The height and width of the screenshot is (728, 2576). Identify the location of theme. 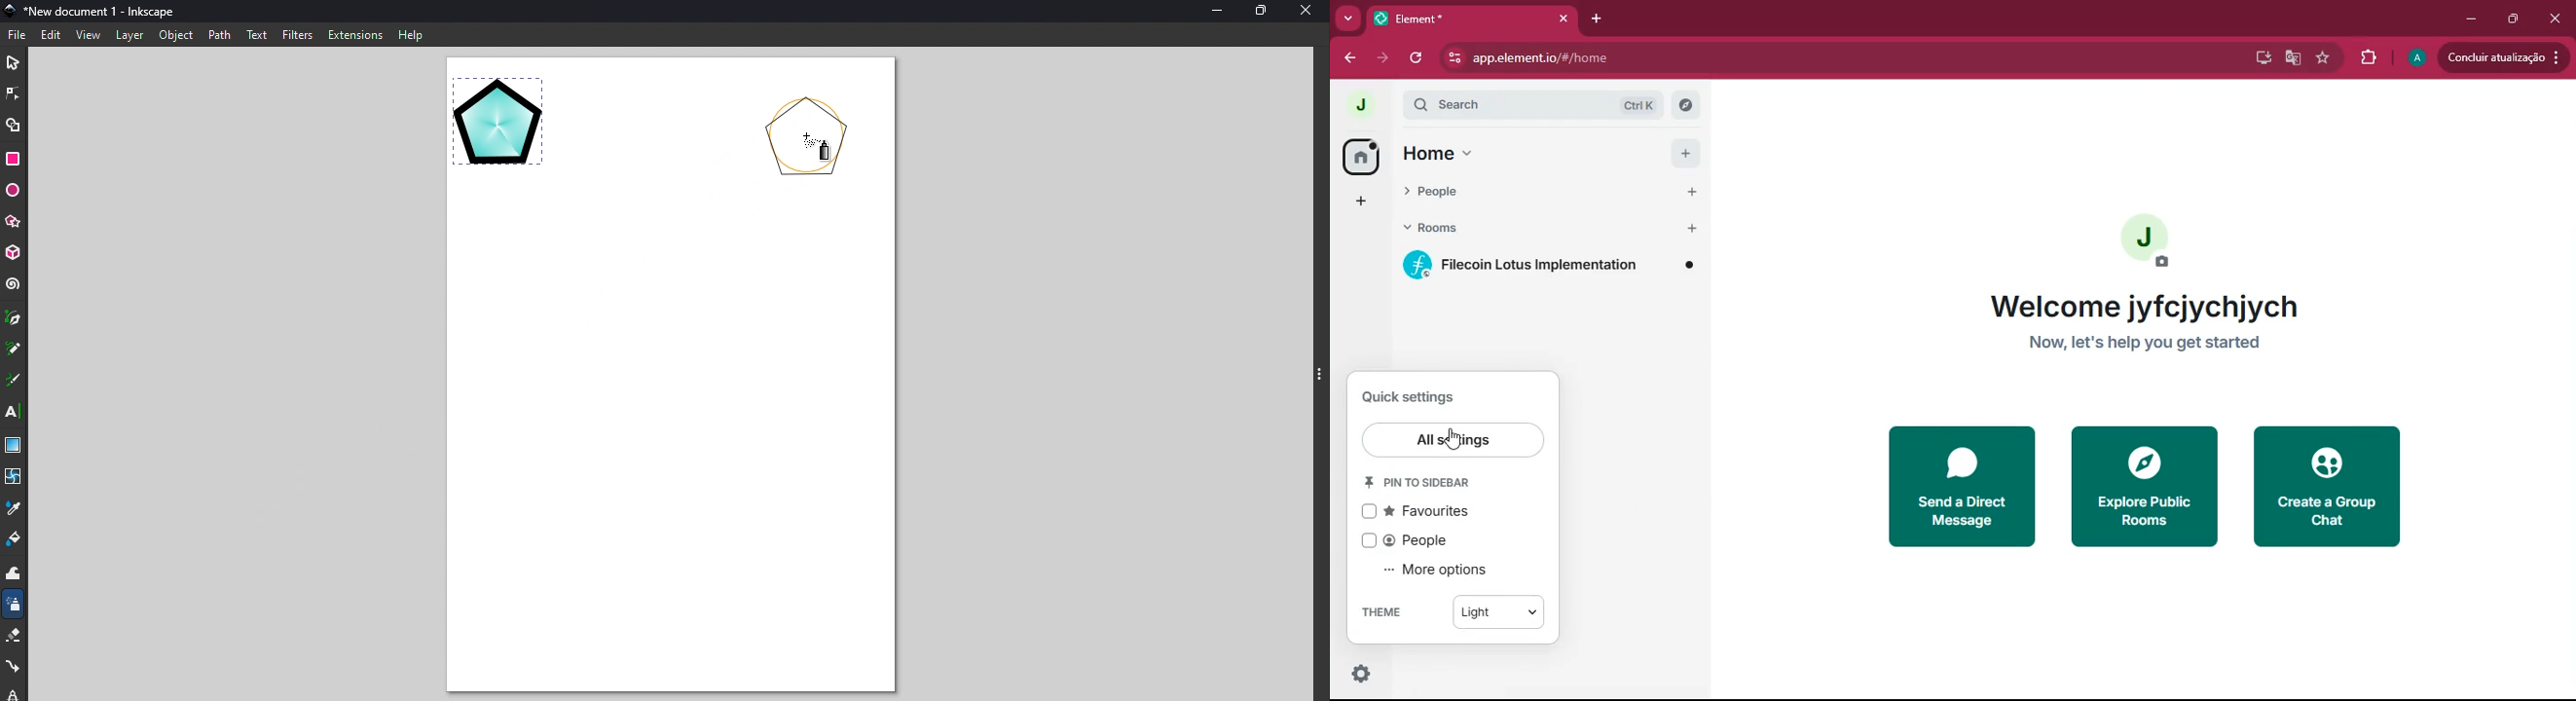
(1384, 609).